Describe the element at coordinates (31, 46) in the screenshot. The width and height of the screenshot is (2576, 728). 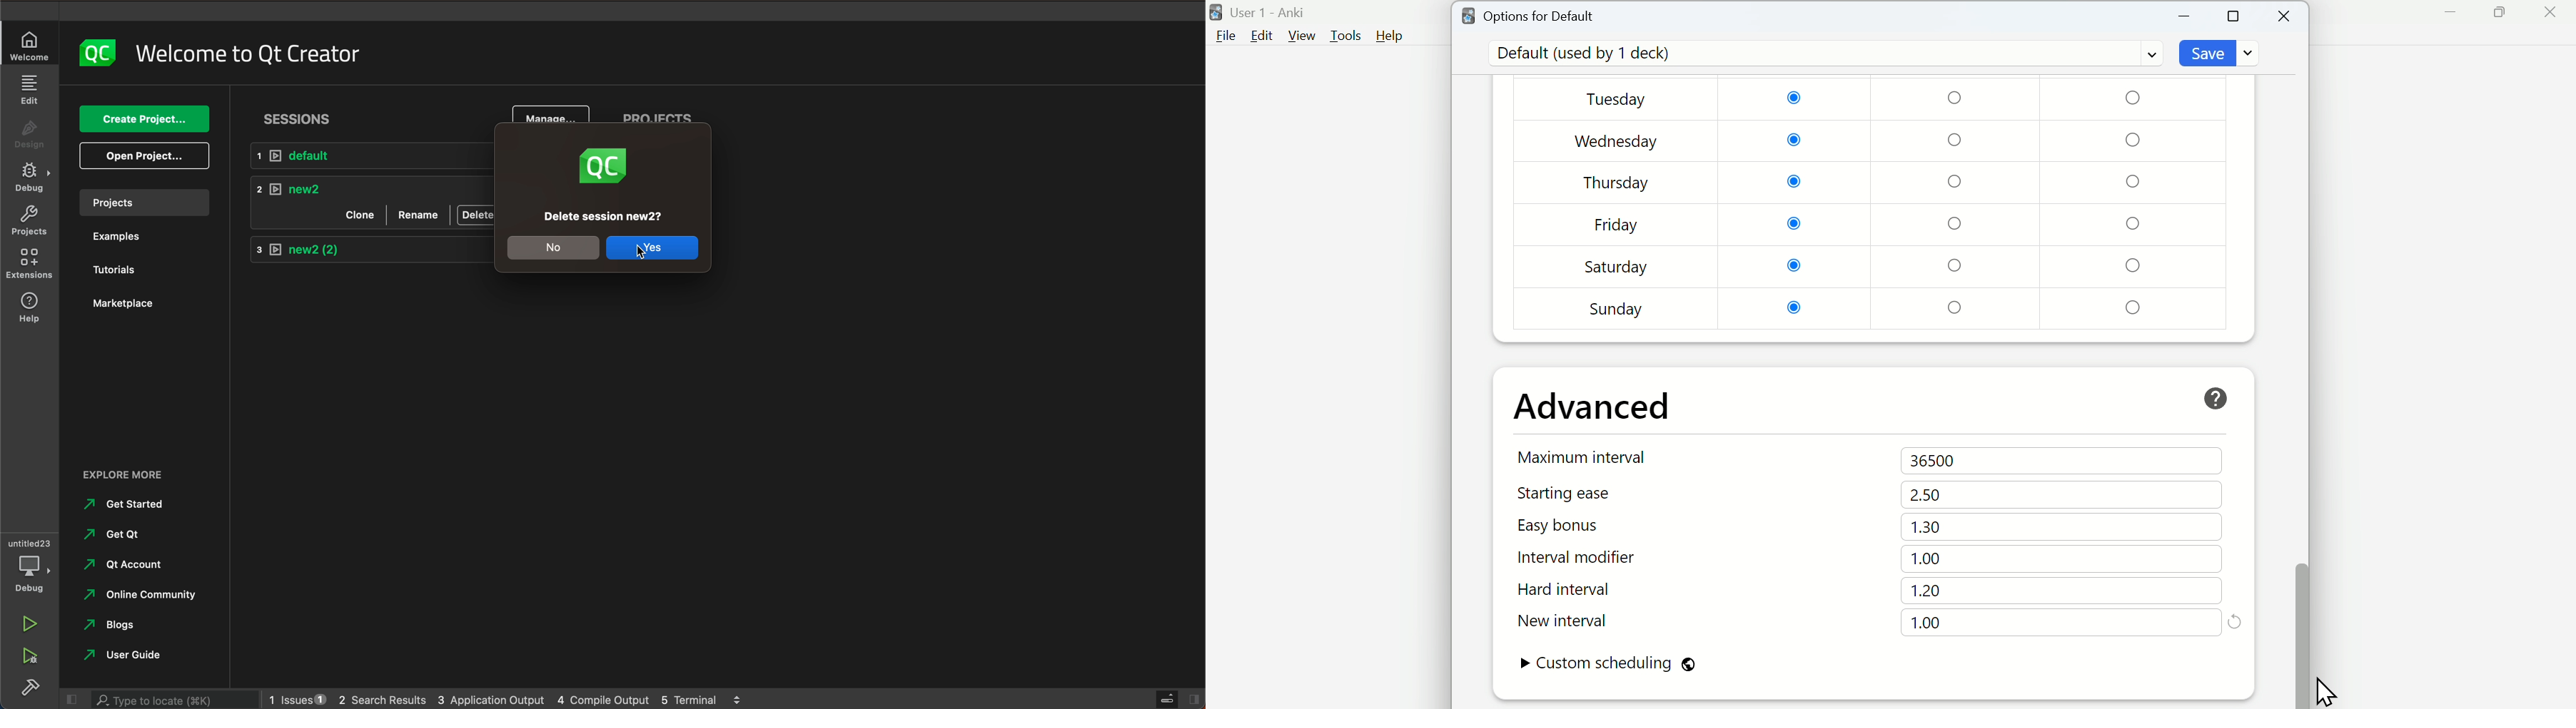
I see `welcome` at that location.